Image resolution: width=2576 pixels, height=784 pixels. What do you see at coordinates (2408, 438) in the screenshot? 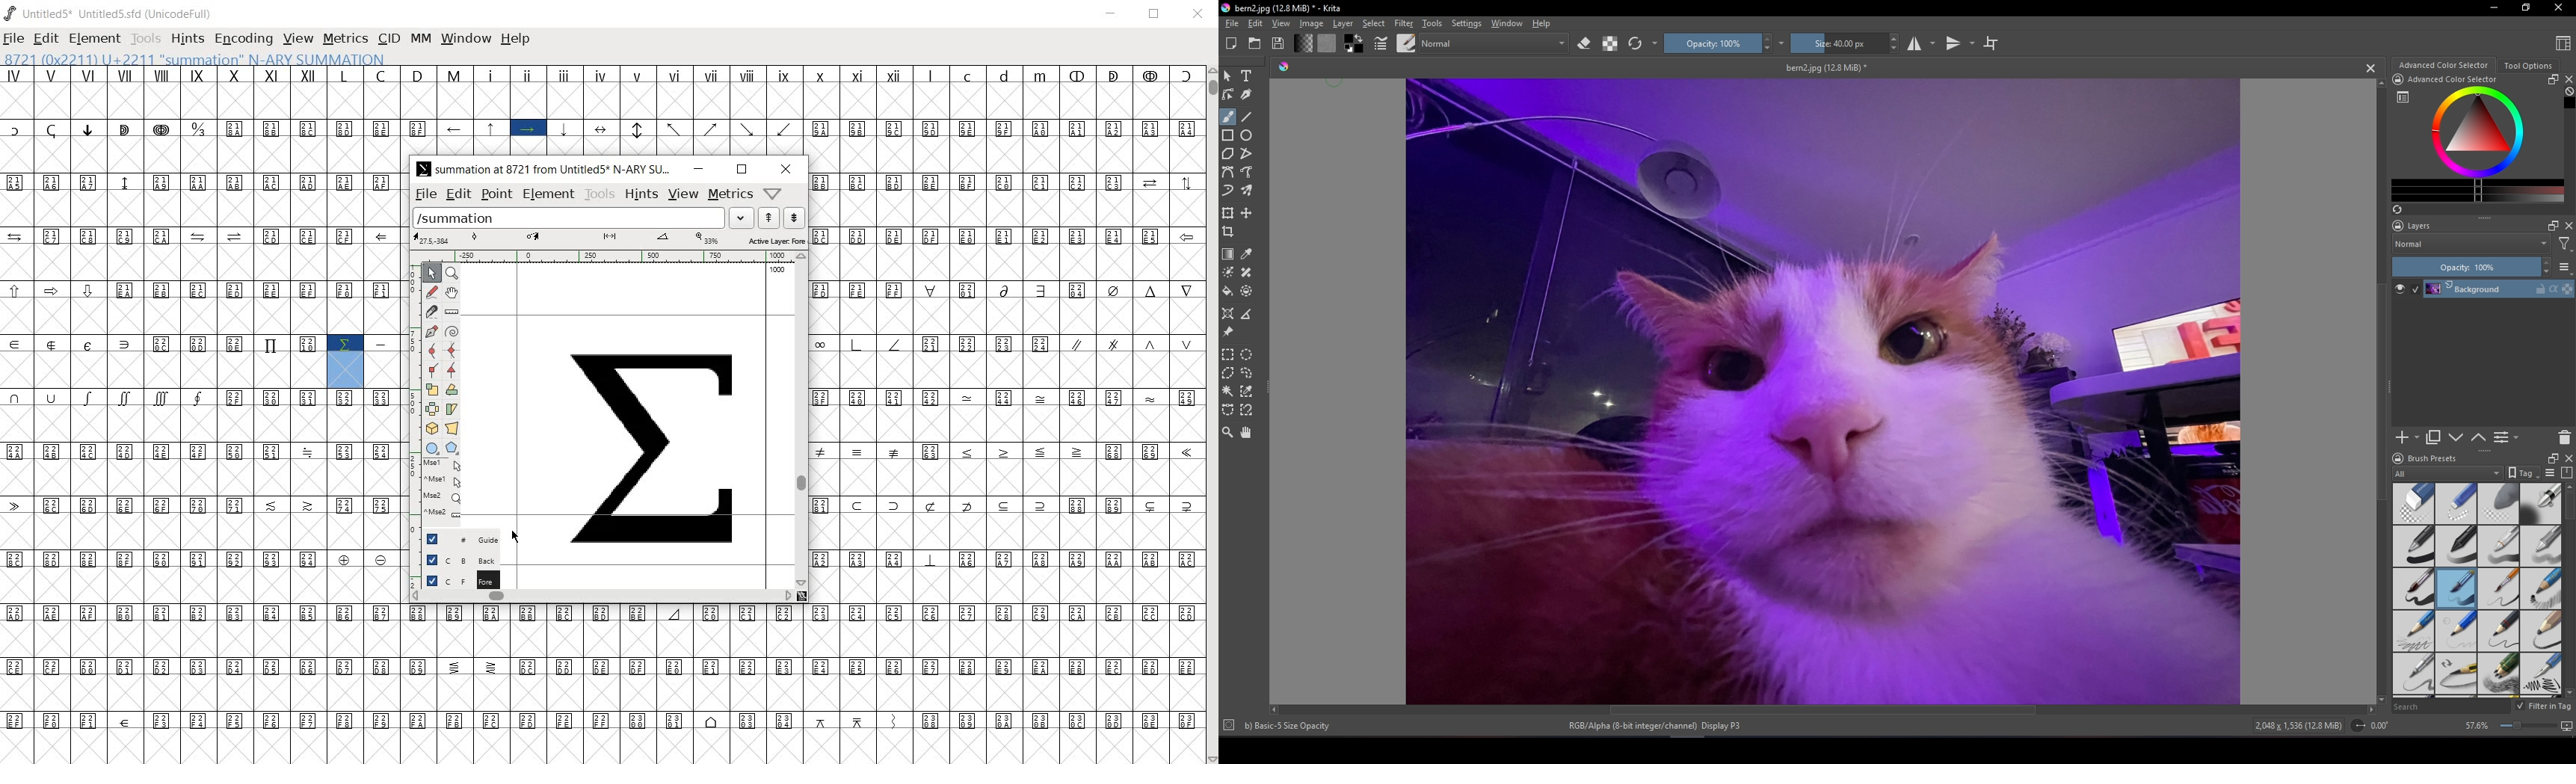
I see `Add layer` at bounding box center [2408, 438].